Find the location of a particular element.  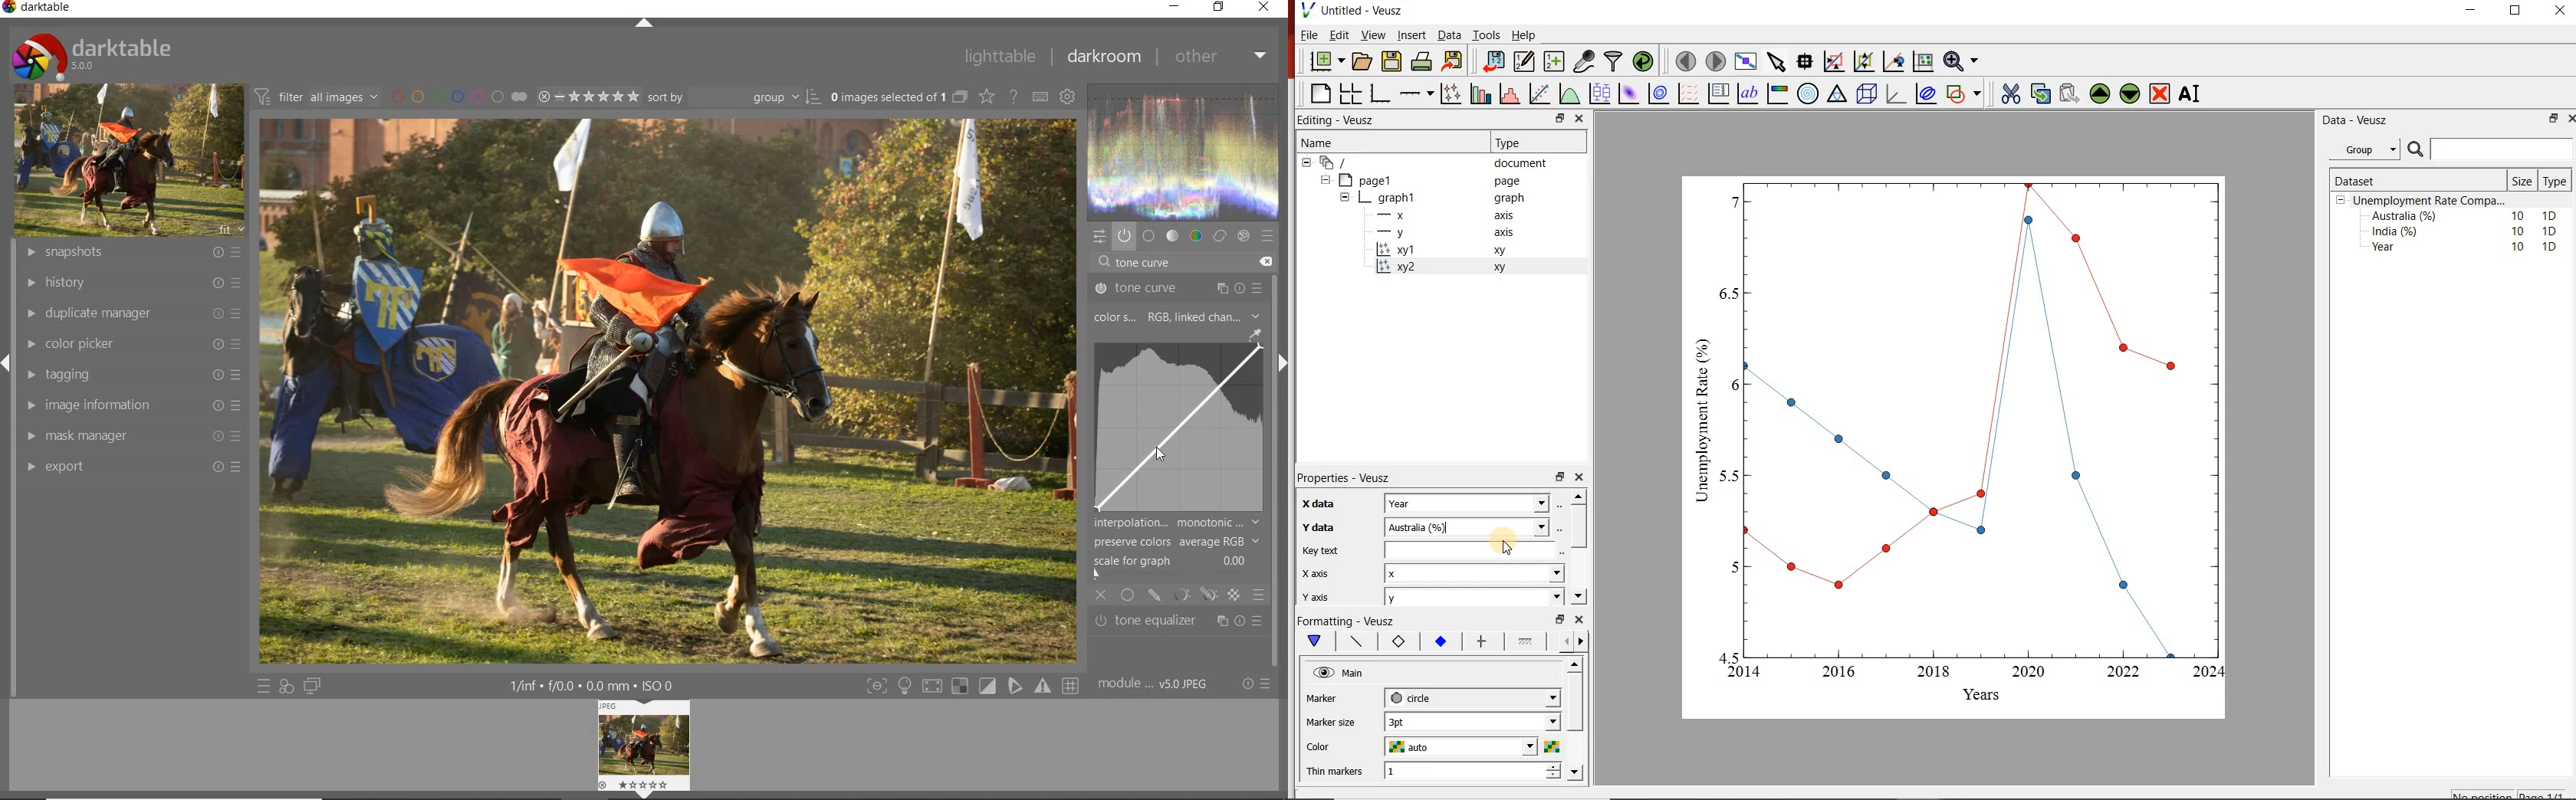

expand/collapse is located at coordinates (644, 24).